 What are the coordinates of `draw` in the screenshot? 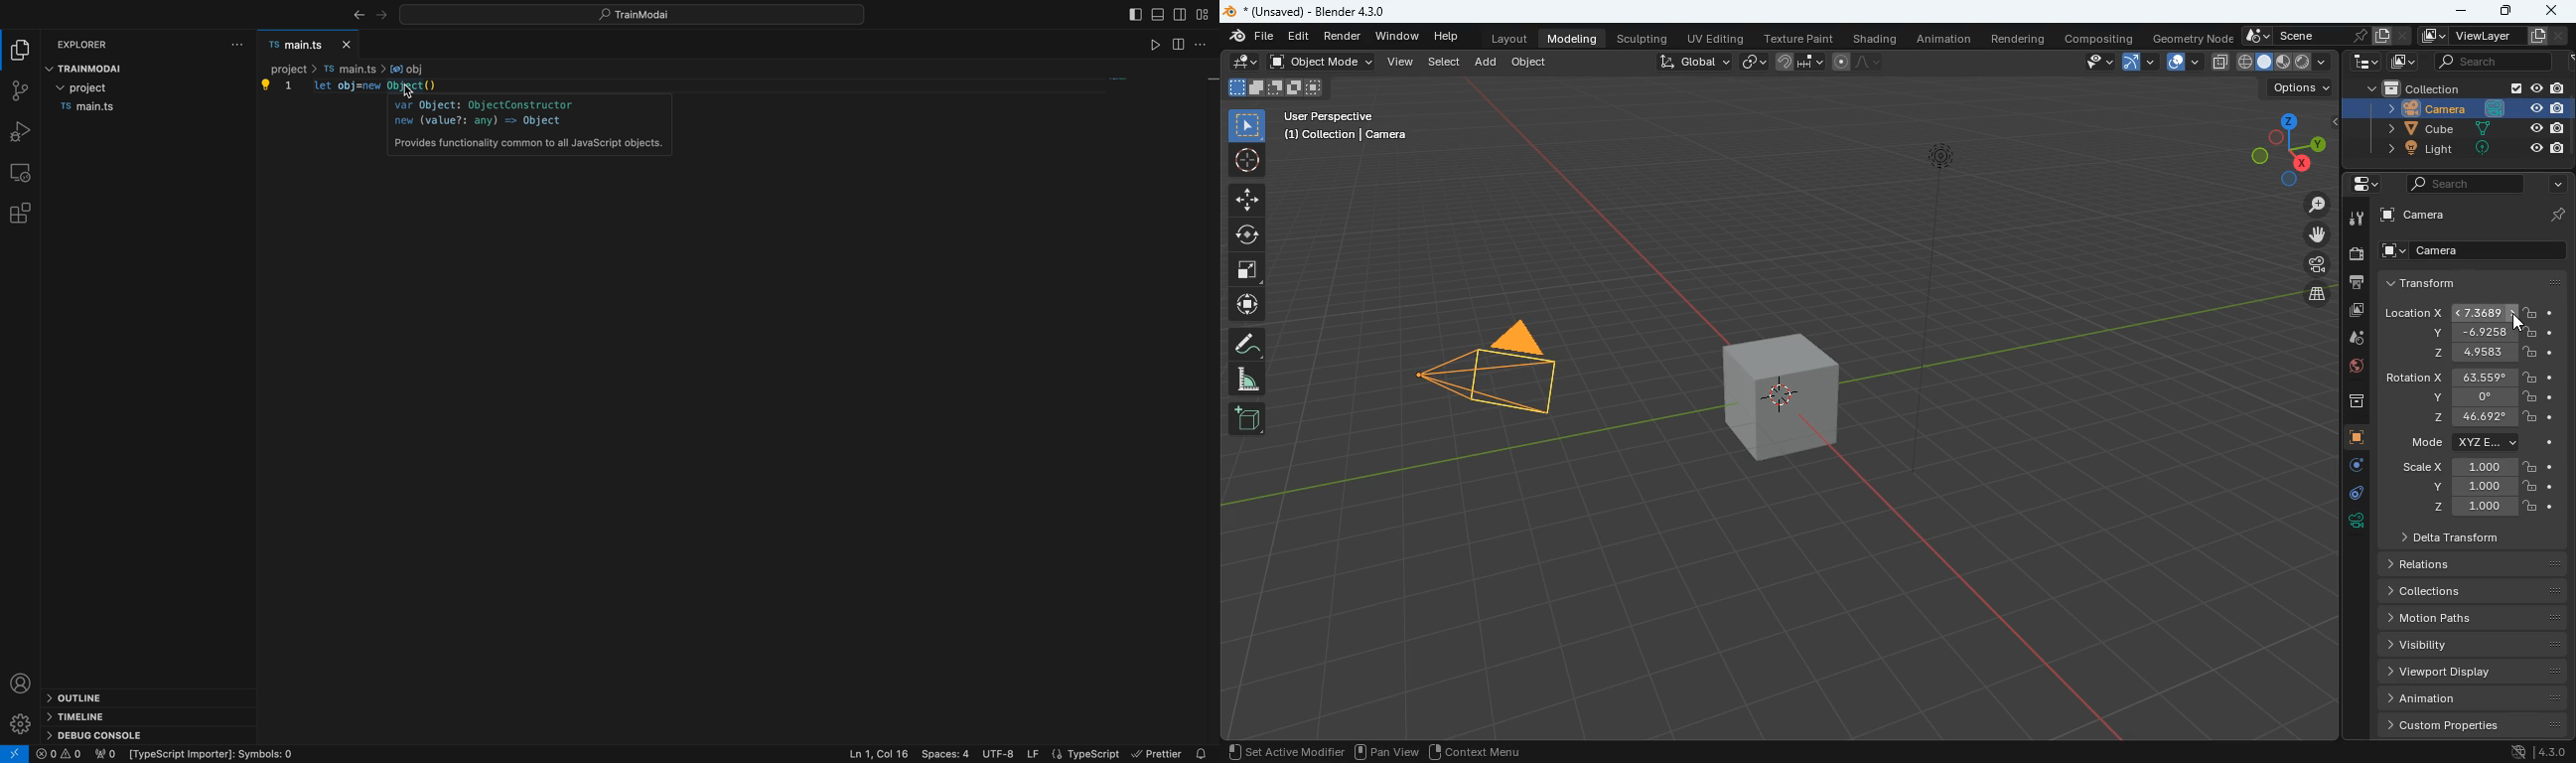 It's located at (1856, 64).